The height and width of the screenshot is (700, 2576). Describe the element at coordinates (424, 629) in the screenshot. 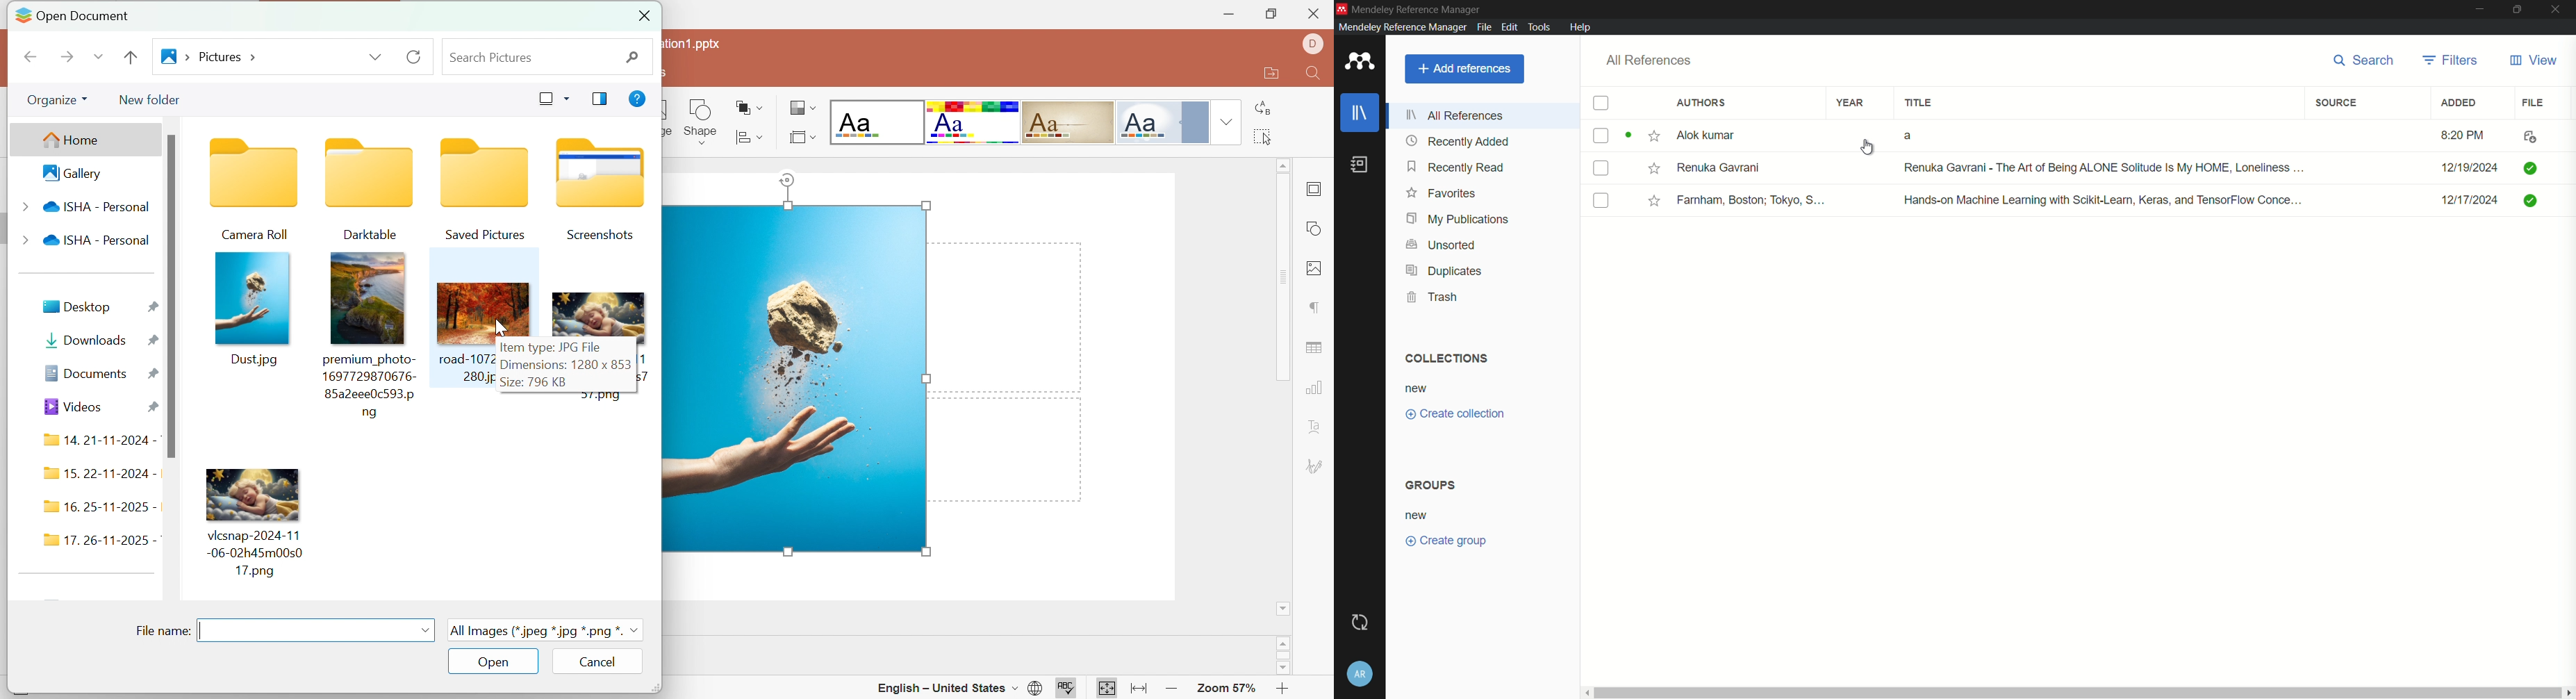

I see `Drop Down` at that location.